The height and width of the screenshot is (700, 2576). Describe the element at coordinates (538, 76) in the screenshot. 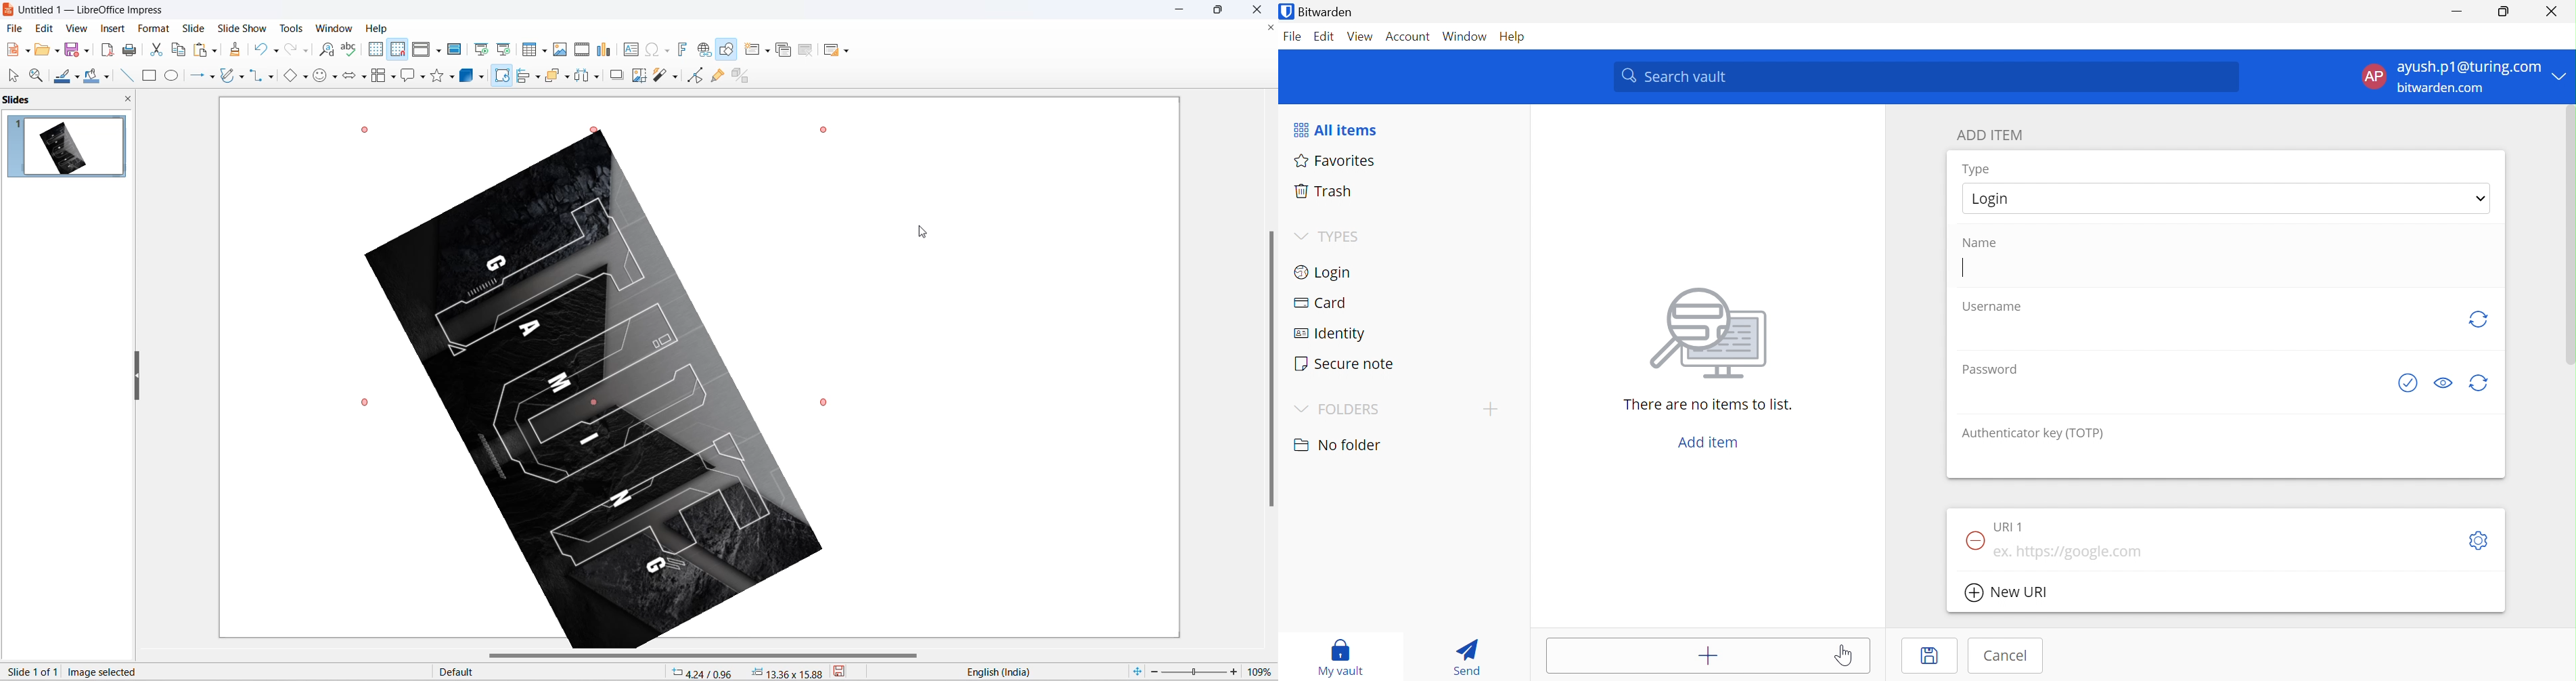

I see `align options` at that location.